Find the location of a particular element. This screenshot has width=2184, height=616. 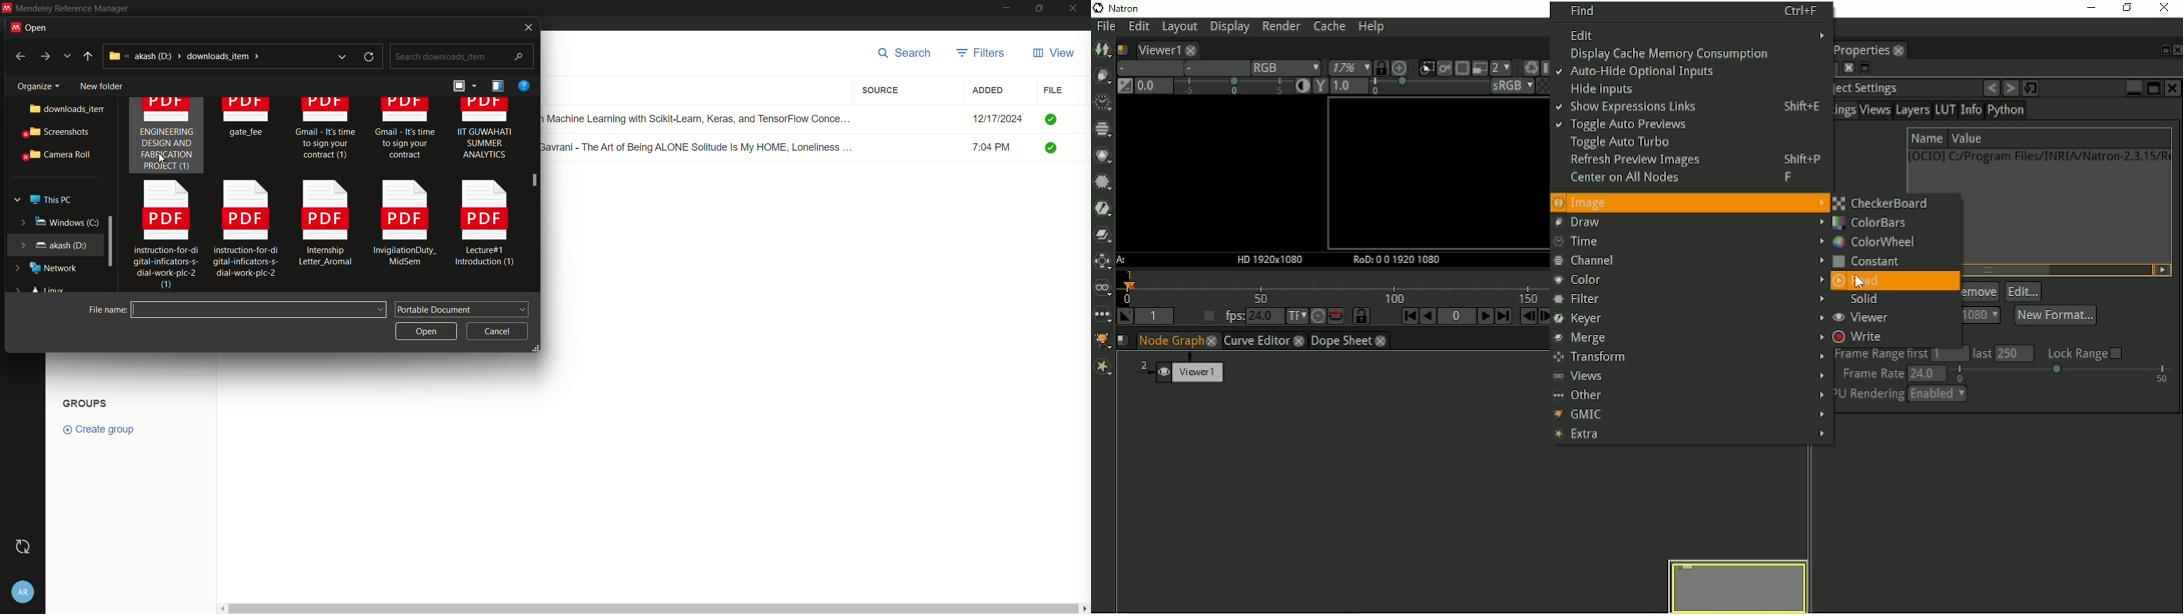

file is located at coordinates (1053, 90).